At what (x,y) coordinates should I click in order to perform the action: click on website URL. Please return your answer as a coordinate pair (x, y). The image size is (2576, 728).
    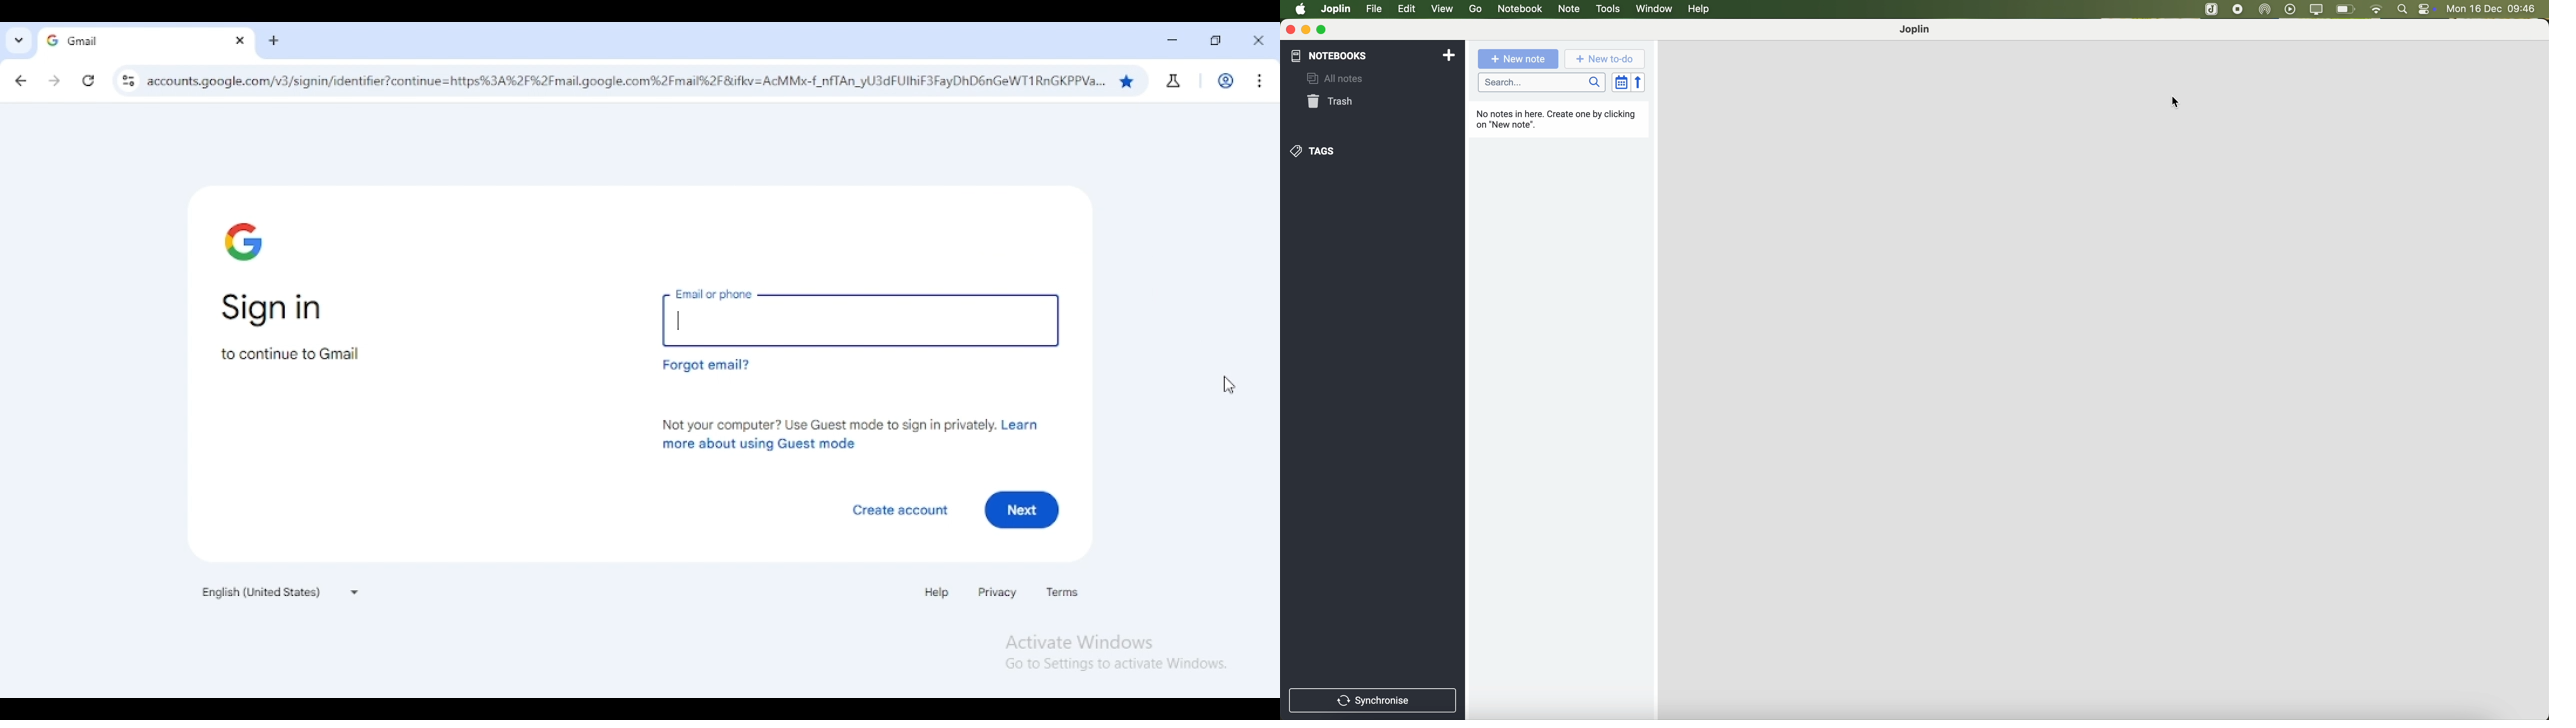
    Looking at the image, I should click on (626, 80).